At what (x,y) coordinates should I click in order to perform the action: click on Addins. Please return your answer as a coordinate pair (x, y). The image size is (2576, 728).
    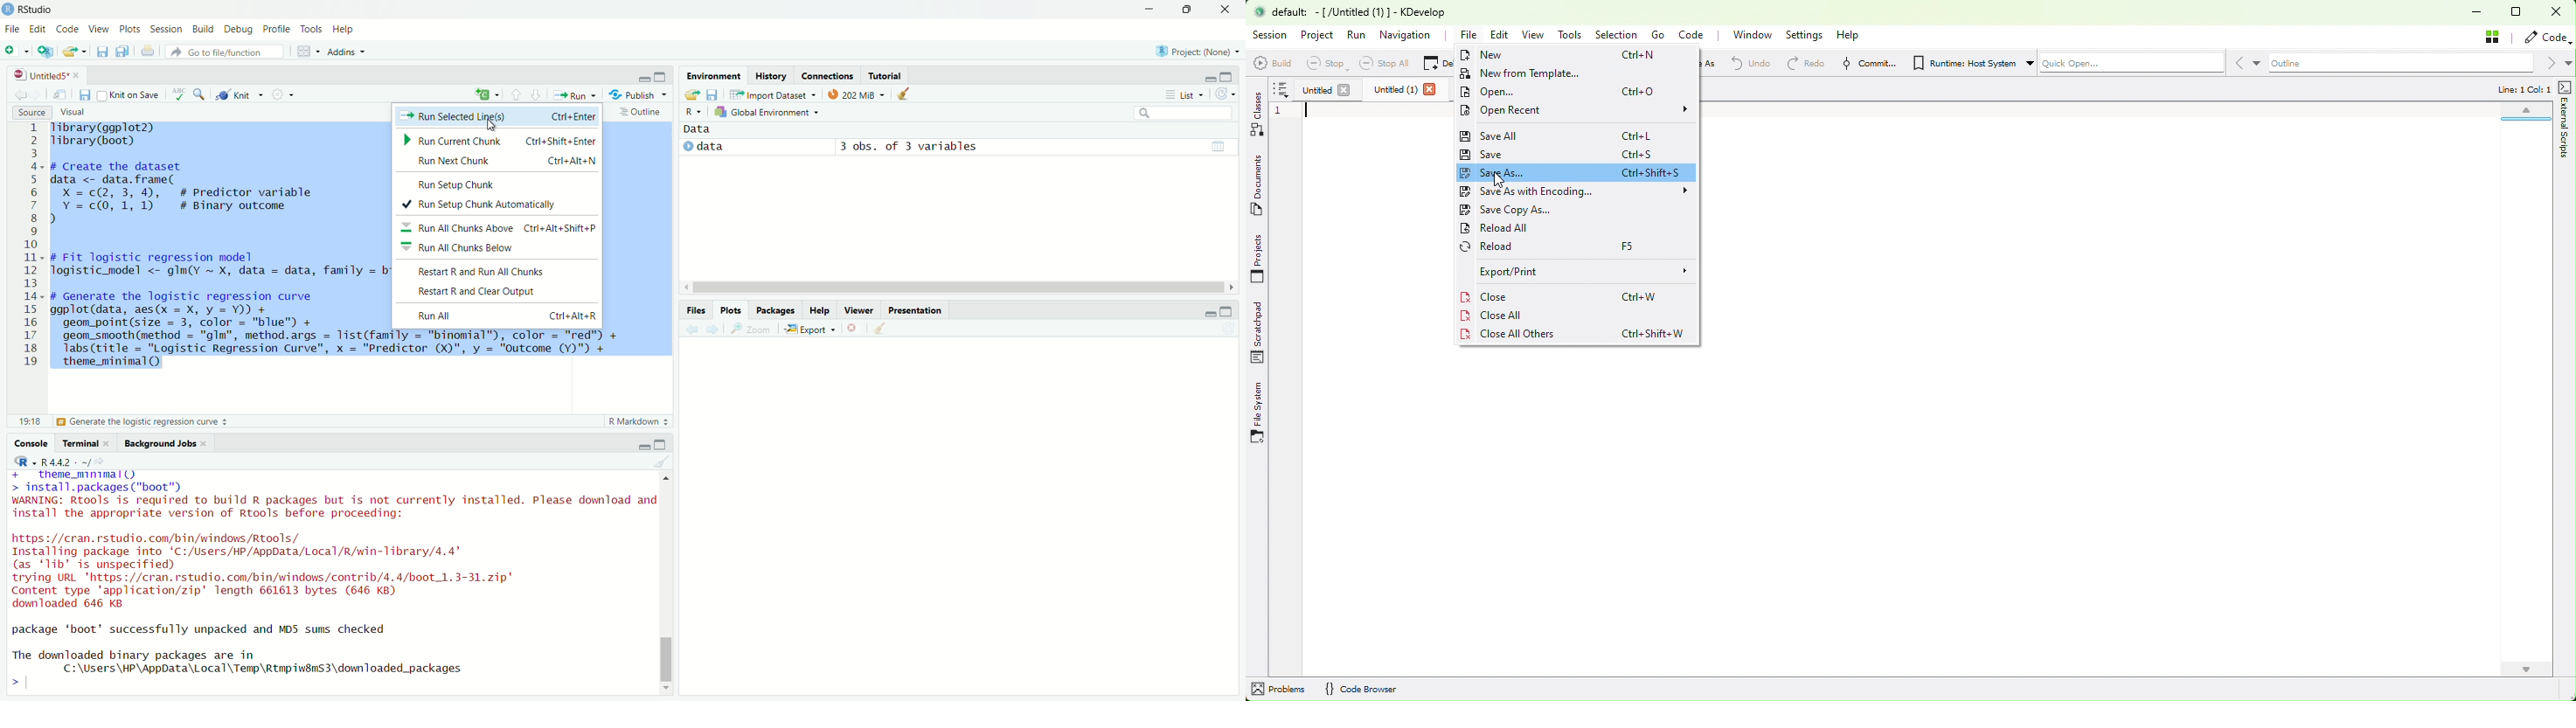
    Looking at the image, I should click on (347, 51).